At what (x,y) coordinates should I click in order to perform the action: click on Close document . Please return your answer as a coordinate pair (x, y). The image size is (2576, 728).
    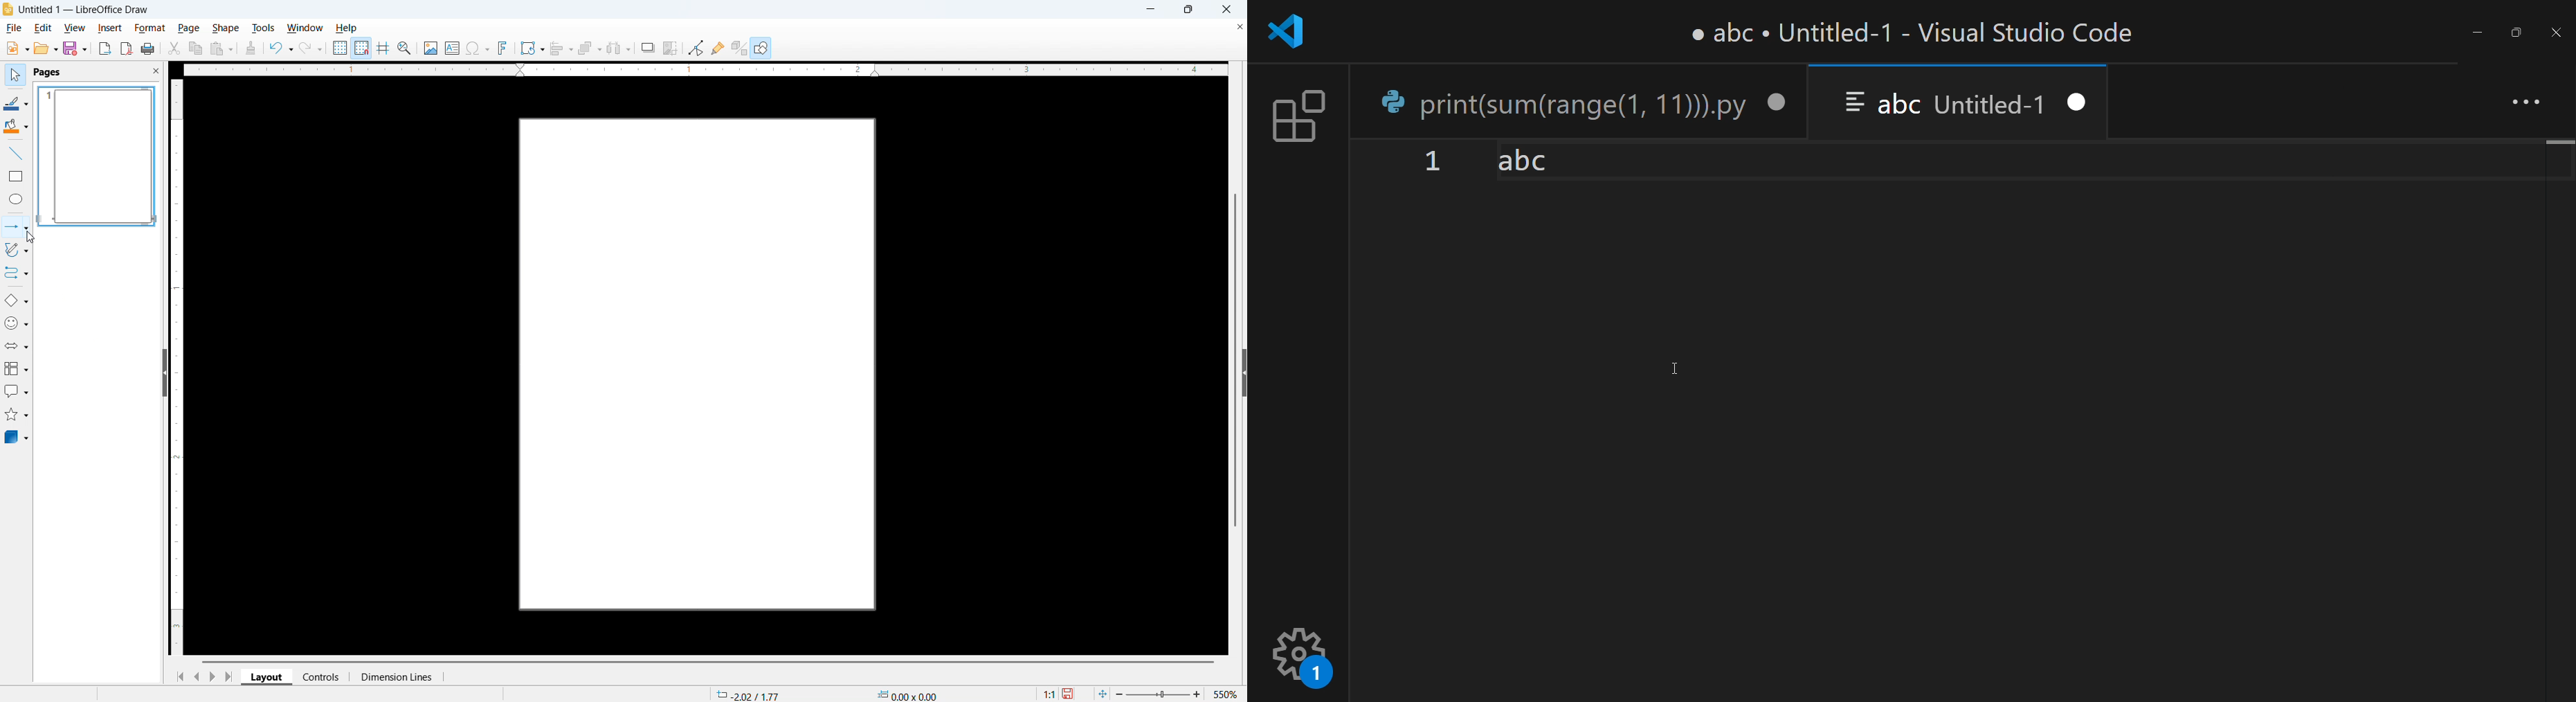
    Looking at the image, I should click on (1239, 27).